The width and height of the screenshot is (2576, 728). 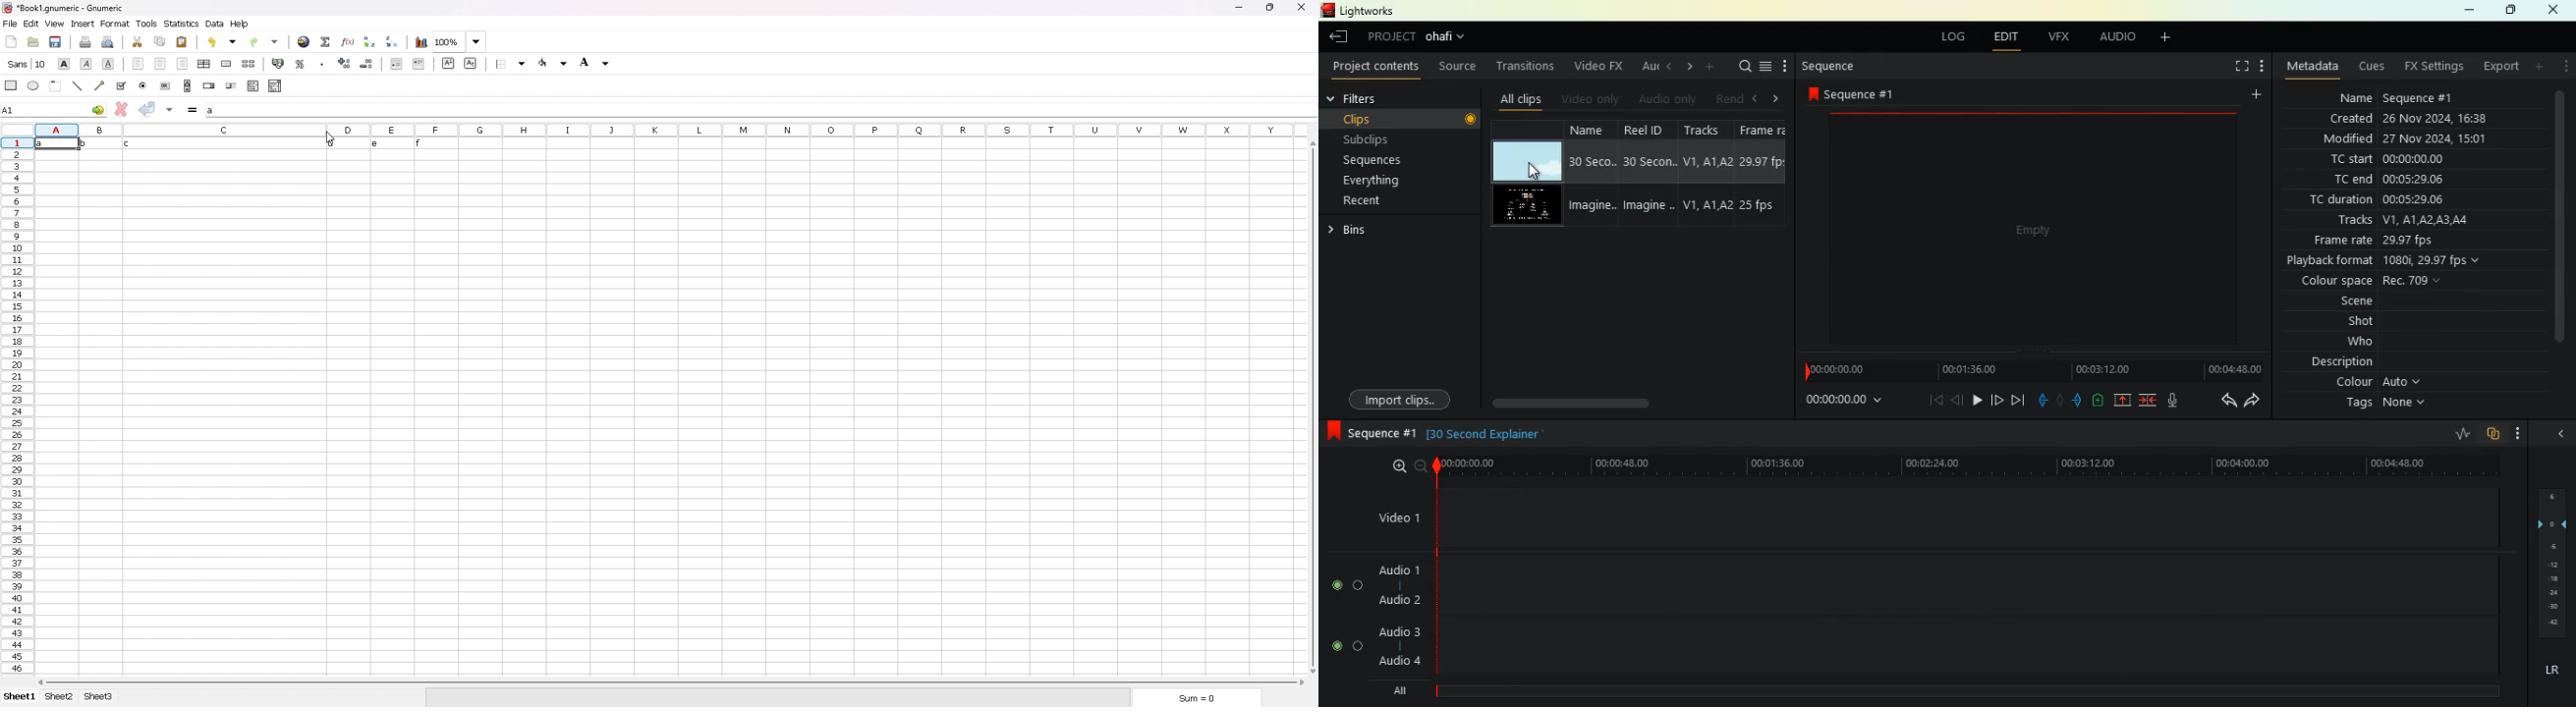 I want to click on close, so click(x=1301, y=7).